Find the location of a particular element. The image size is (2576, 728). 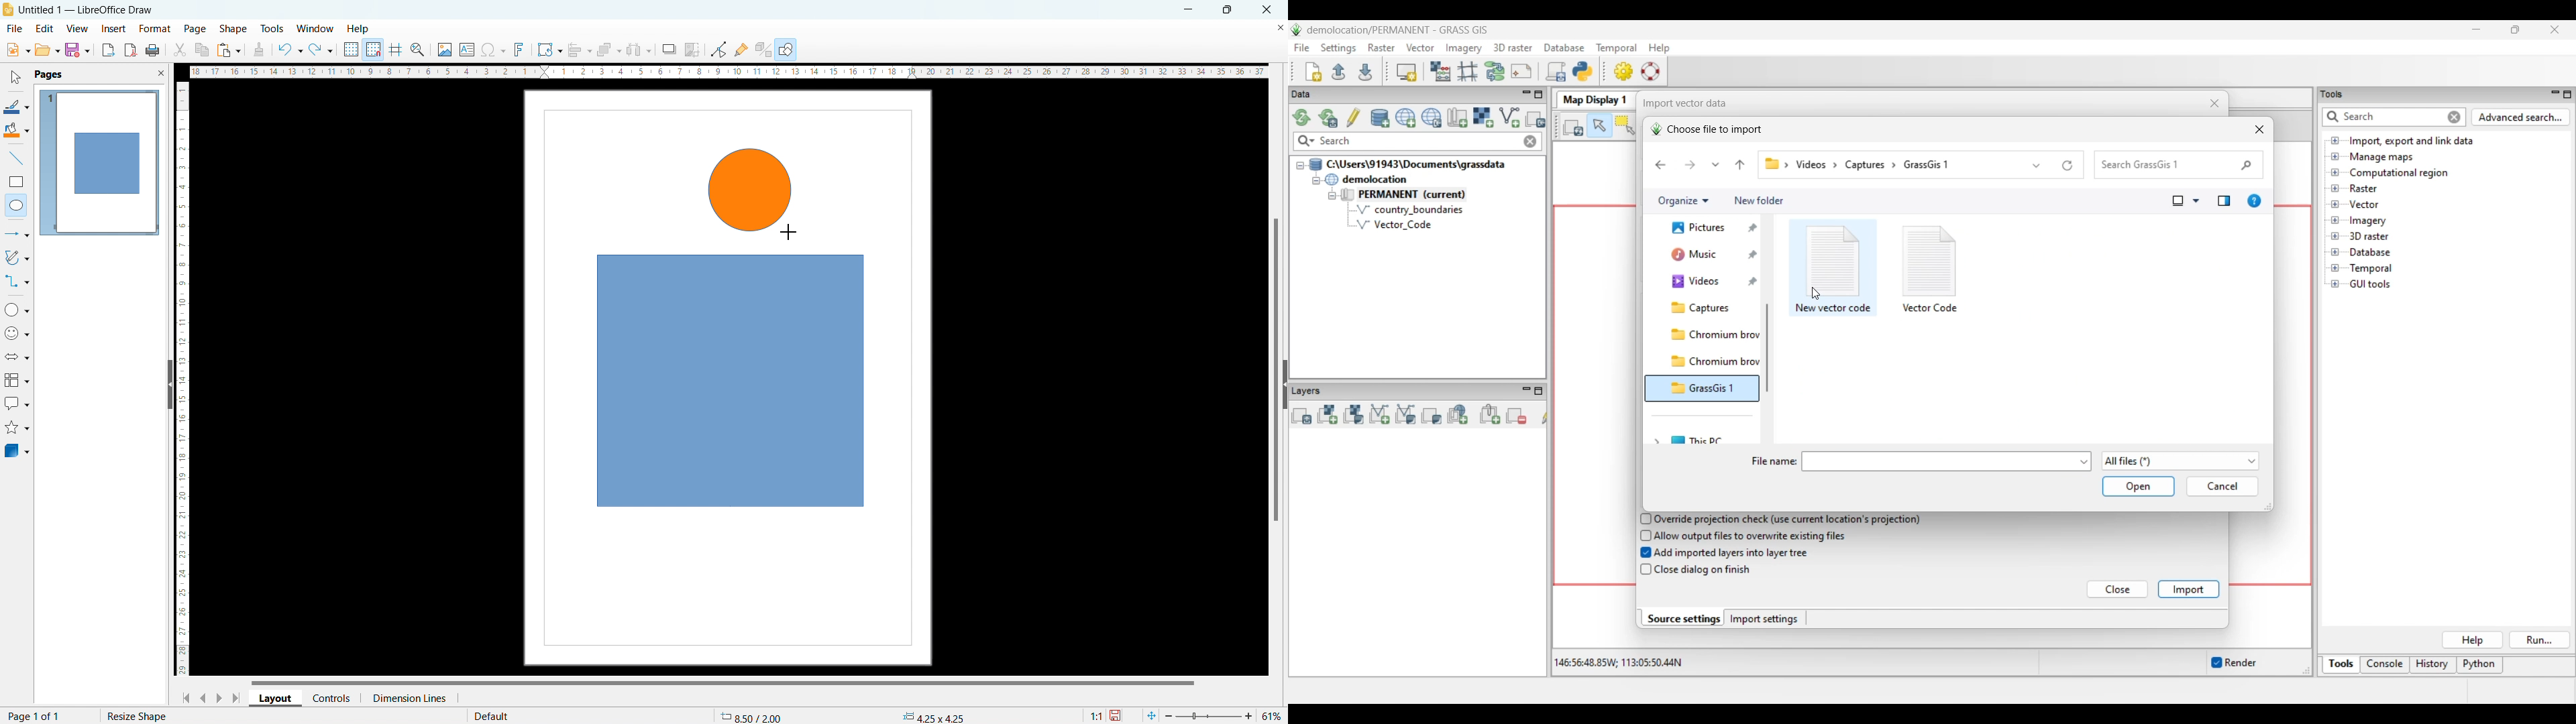

flowchart is located at coordinates (17, 380).